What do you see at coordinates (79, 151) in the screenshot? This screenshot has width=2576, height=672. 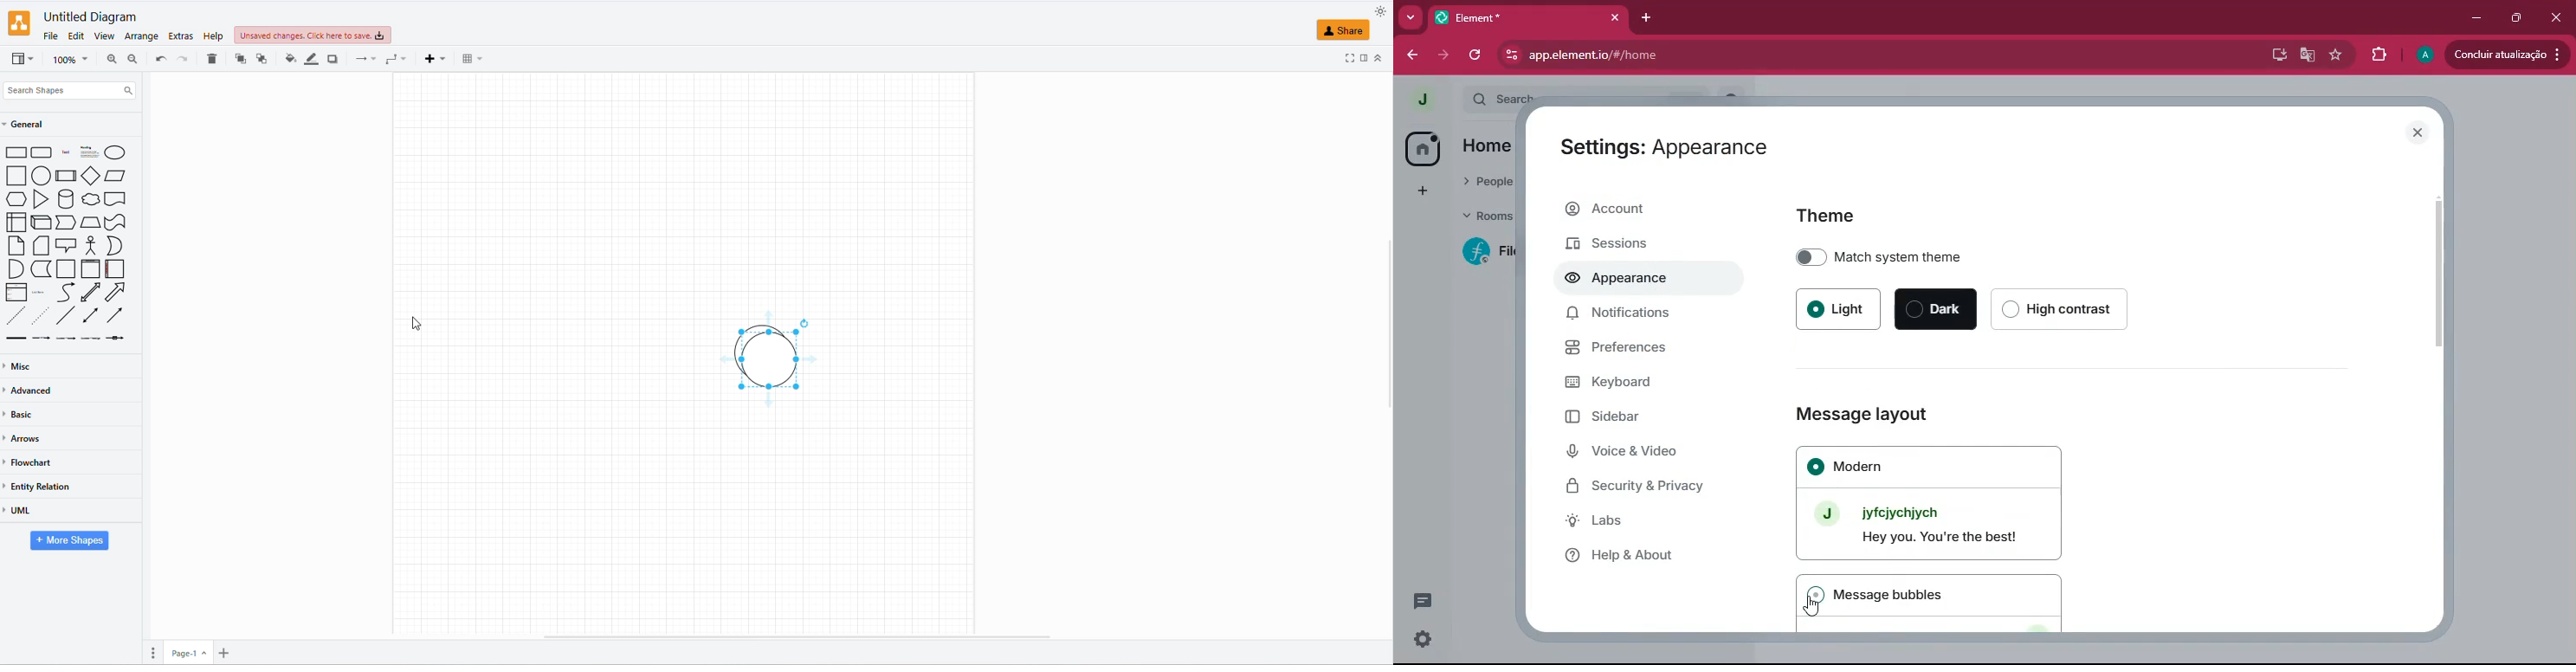 I see `shape` at bounding box center [79, 151].